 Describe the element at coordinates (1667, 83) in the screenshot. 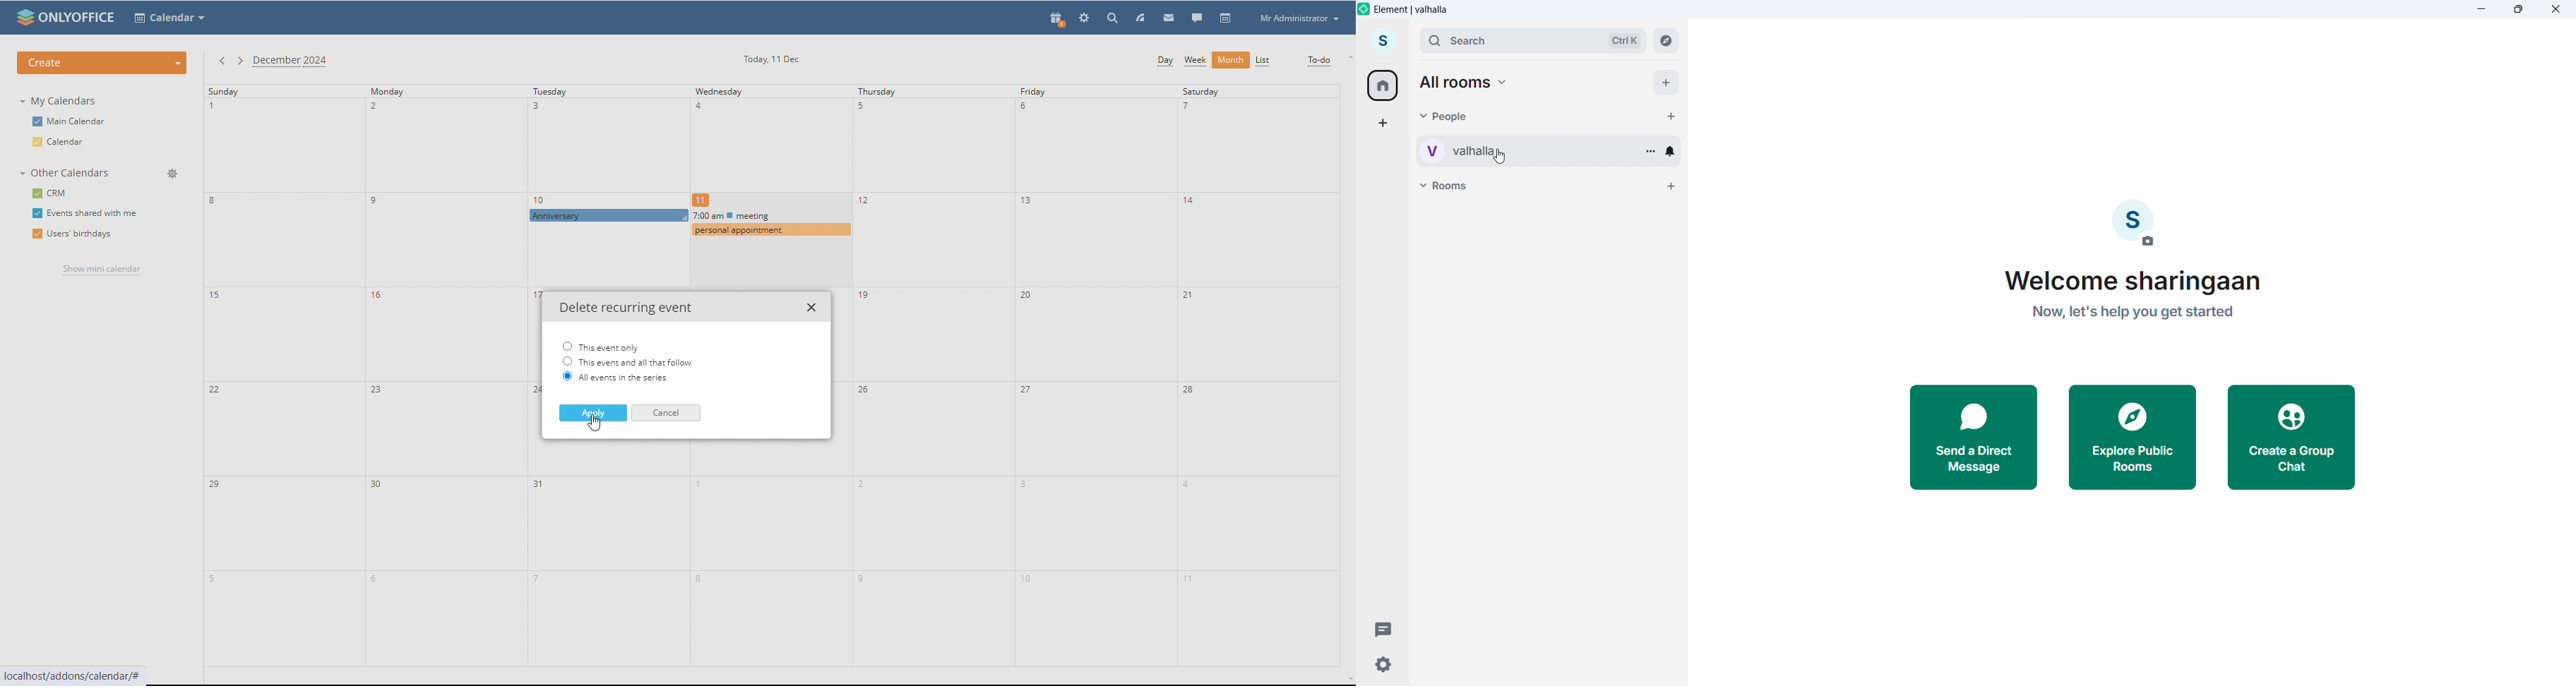

I see `Add ` at that location.